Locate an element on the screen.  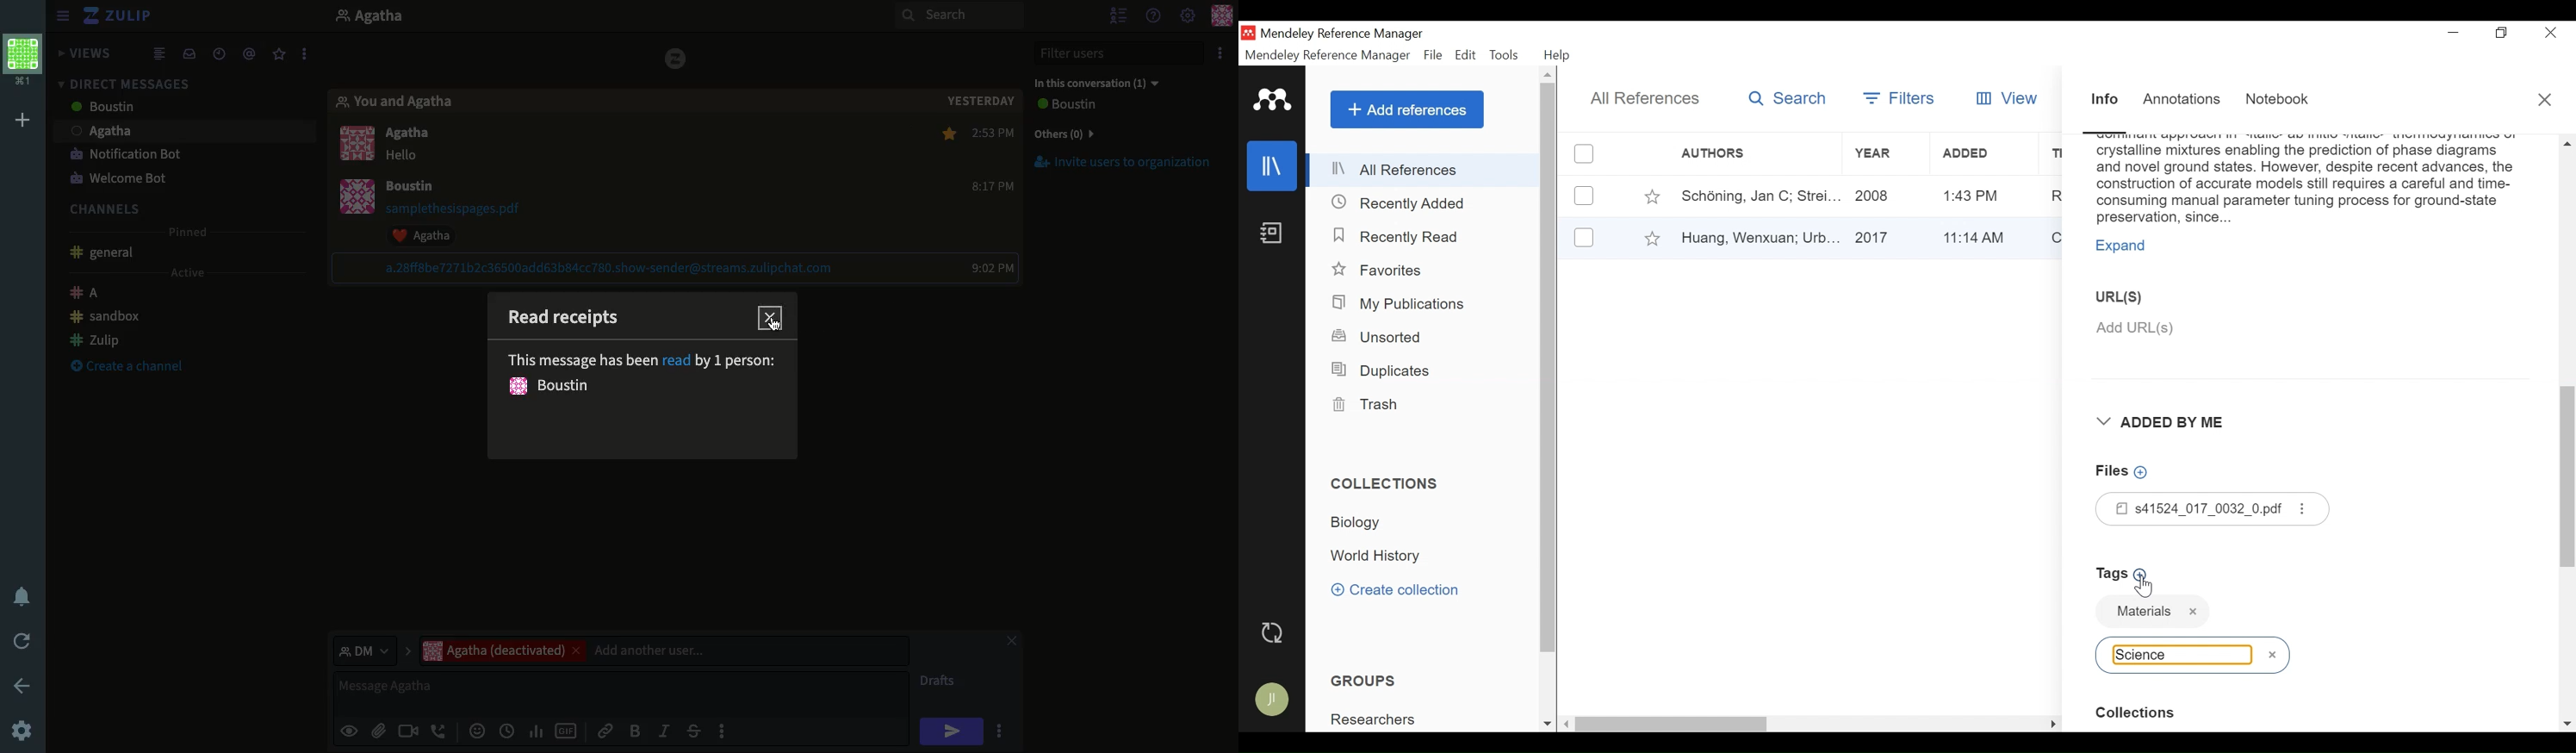
message is located at coordinates (405, 156).